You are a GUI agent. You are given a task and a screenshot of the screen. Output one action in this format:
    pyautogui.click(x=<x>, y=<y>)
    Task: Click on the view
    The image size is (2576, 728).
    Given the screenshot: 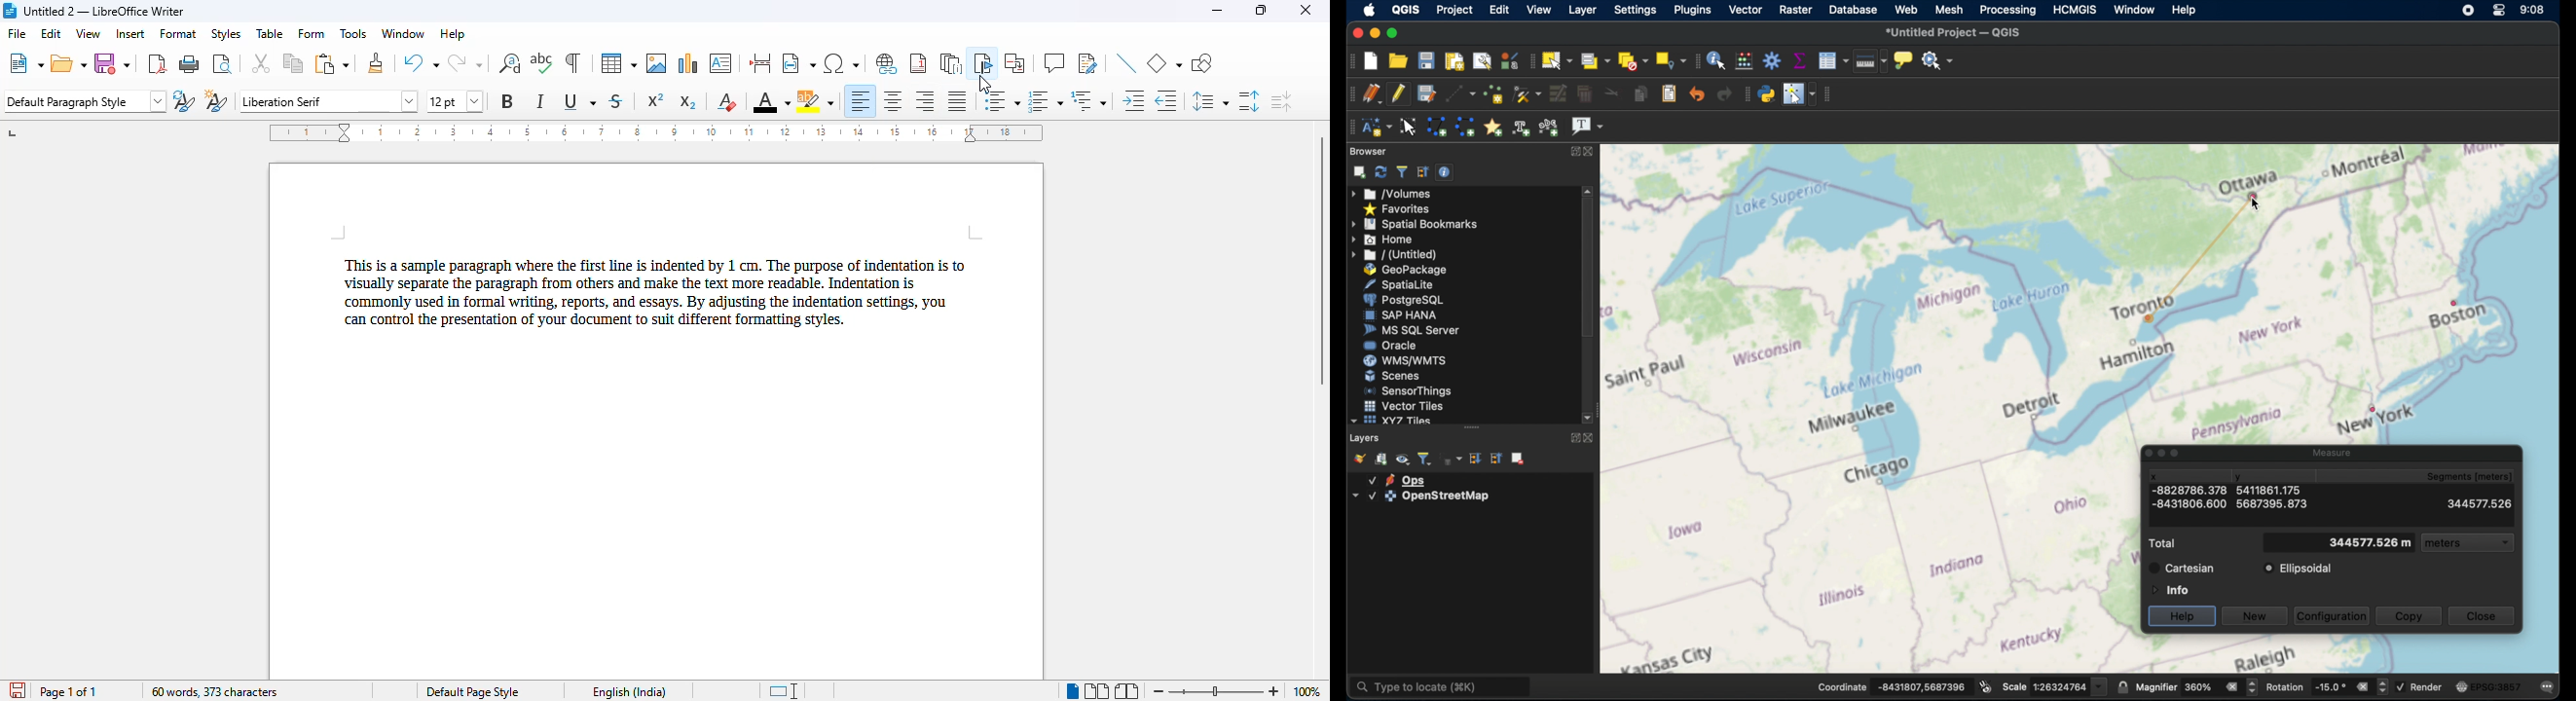 What is the action you would take?
    pyautogui.click(x=88, y=33)
    